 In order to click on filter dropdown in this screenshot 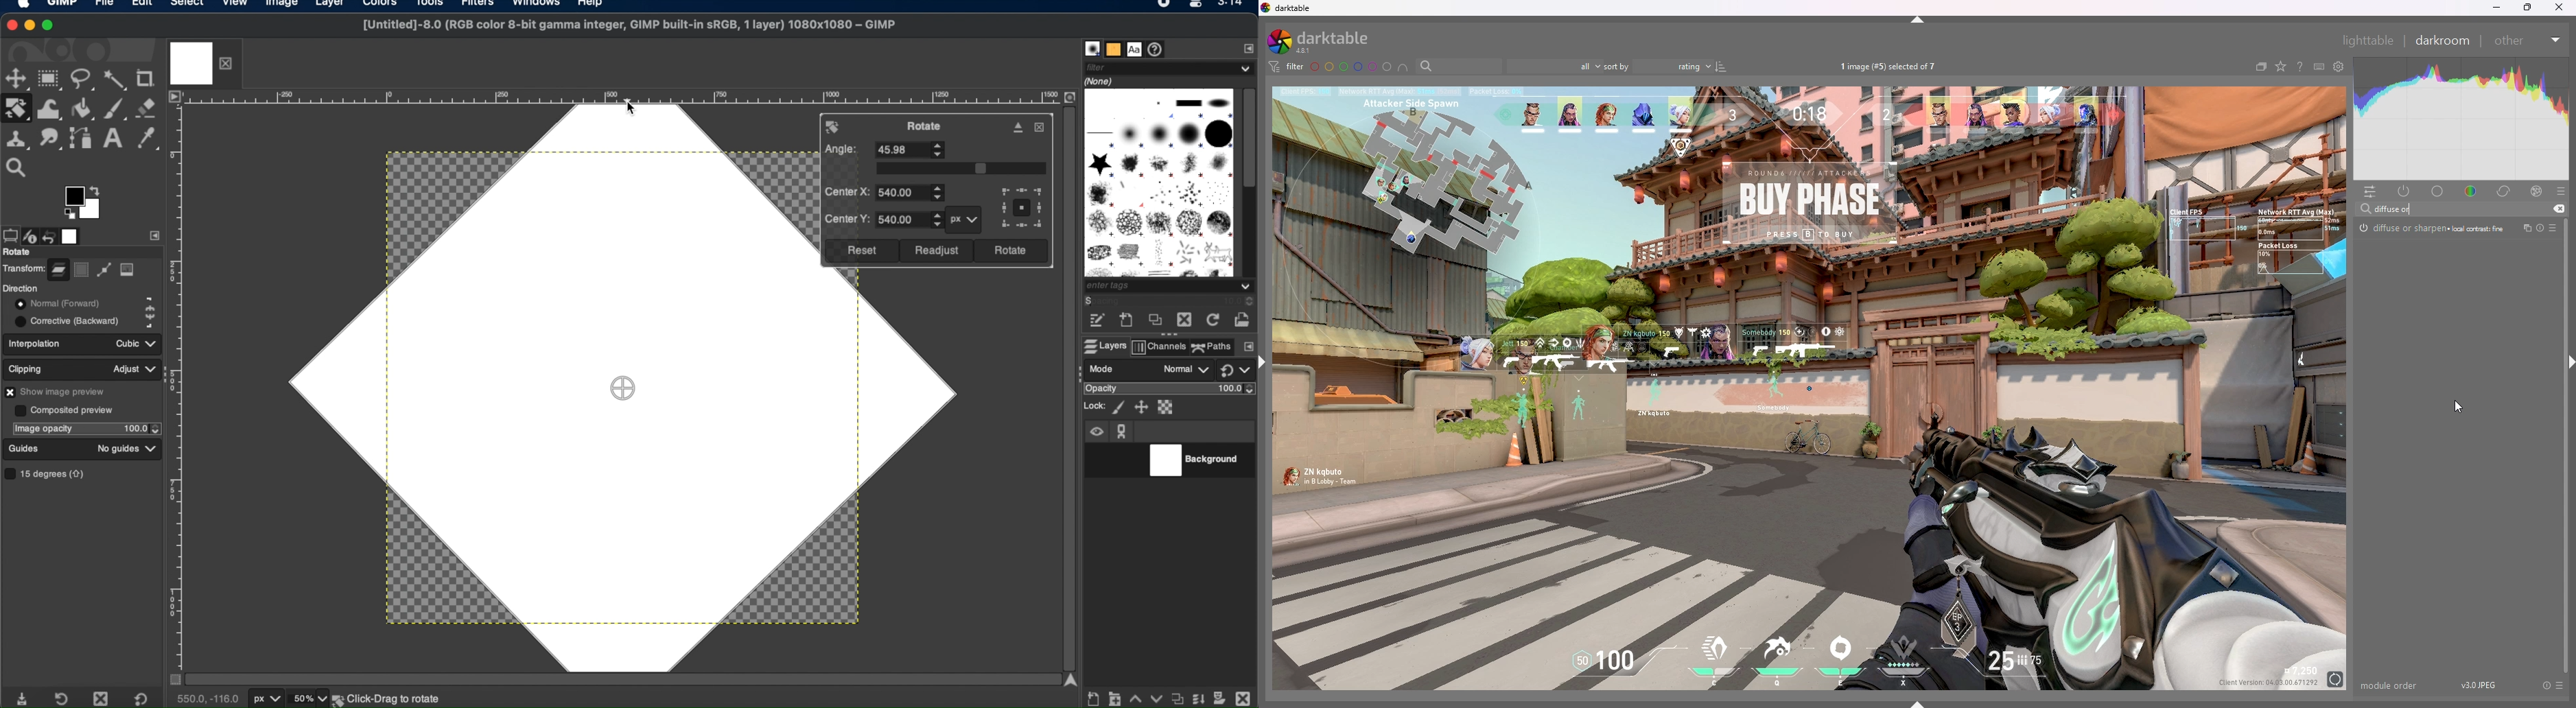, I will do `click(1170, 68)`.